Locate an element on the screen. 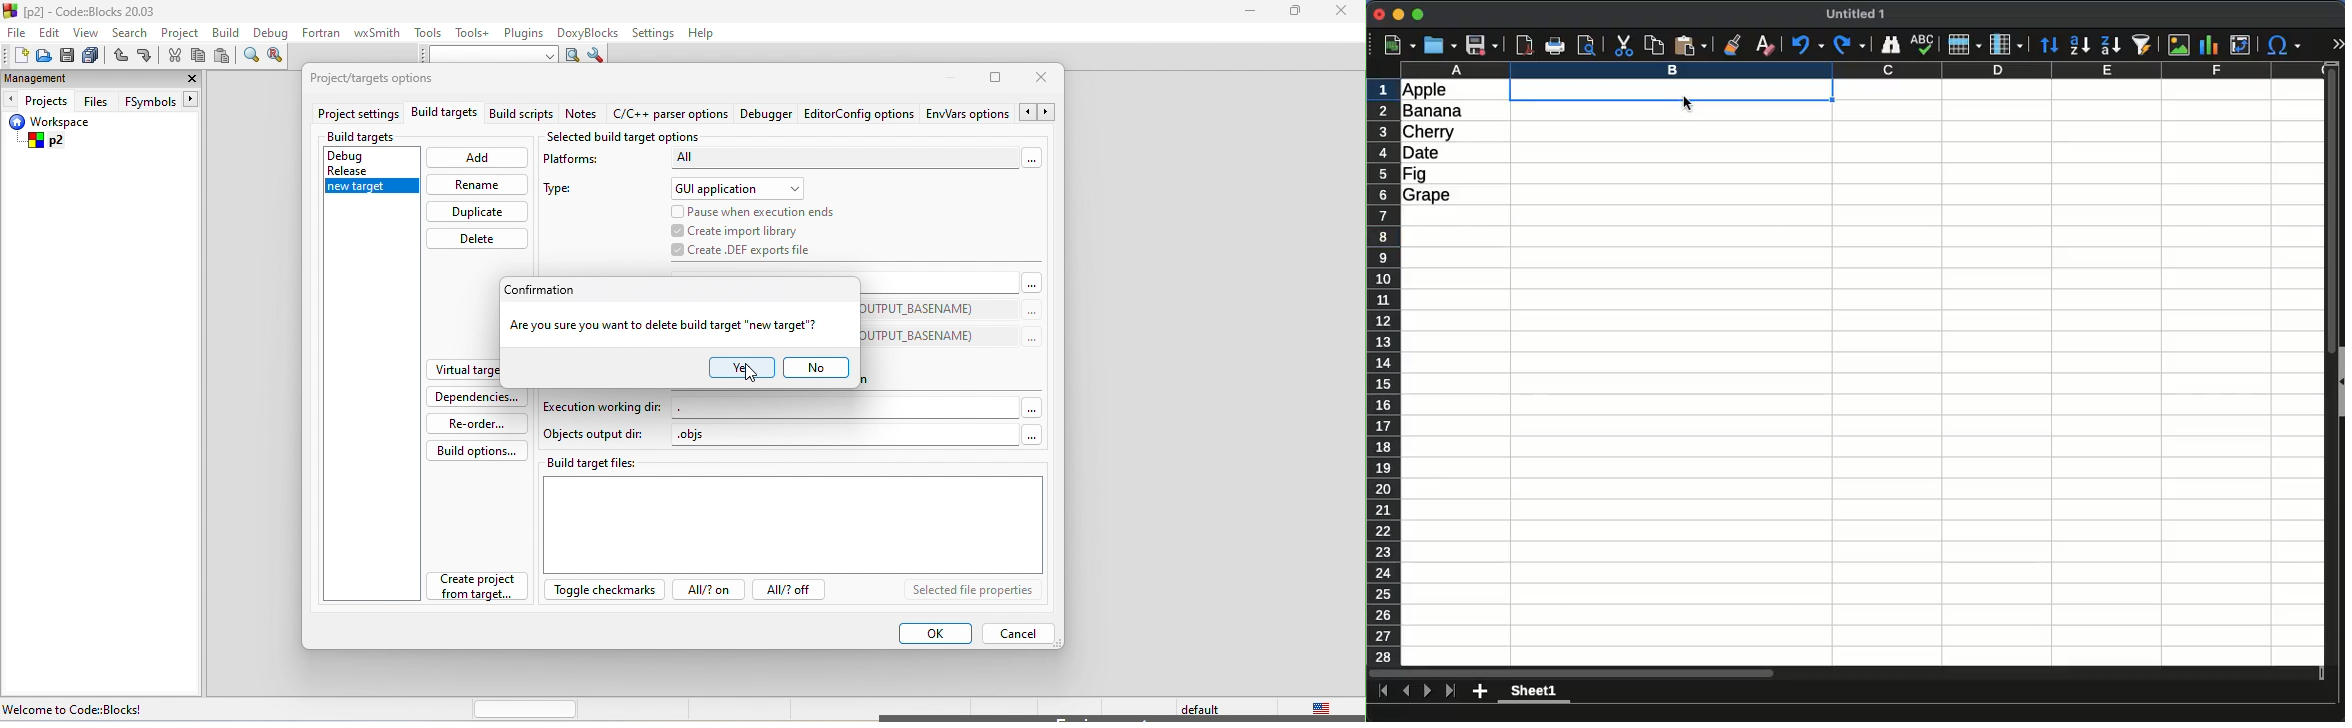 The height and width of the screenshot is (728, 2352). all? off is located at coordinates (793, 592).